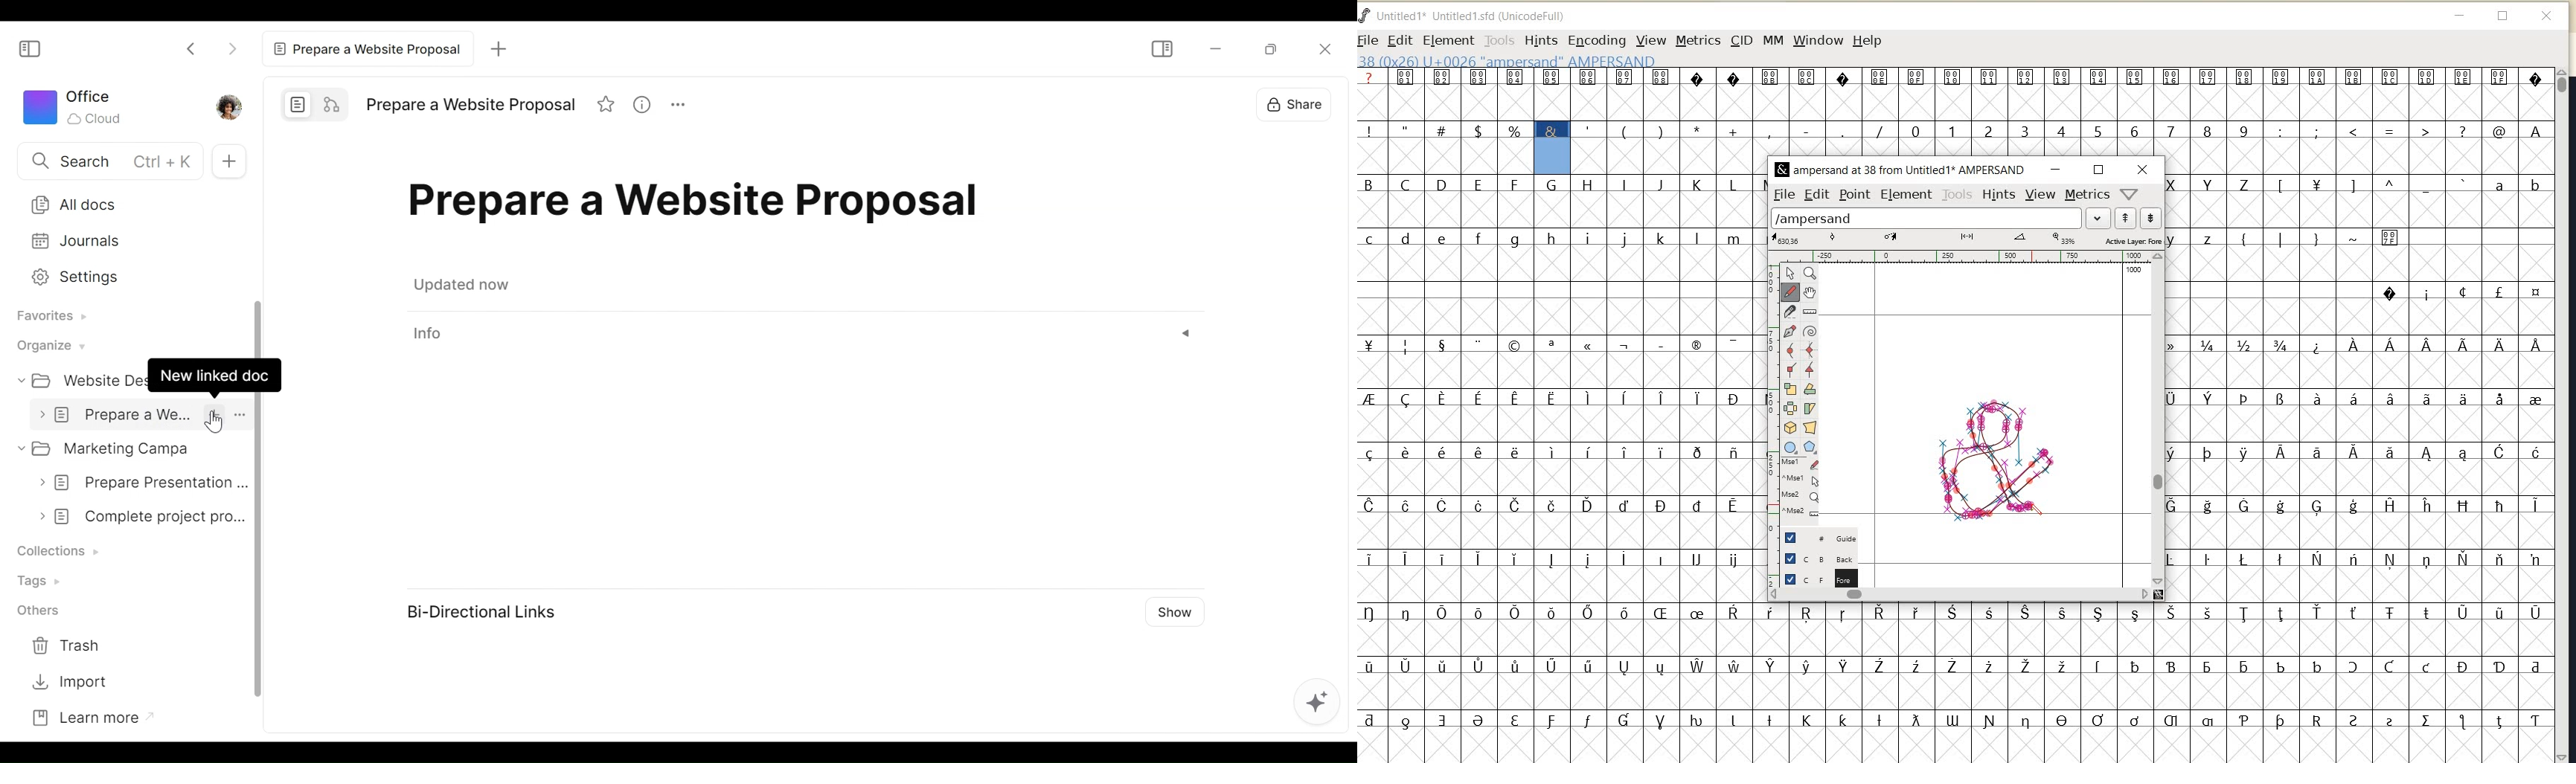  I want to click on Workspace, so click(73, 107).